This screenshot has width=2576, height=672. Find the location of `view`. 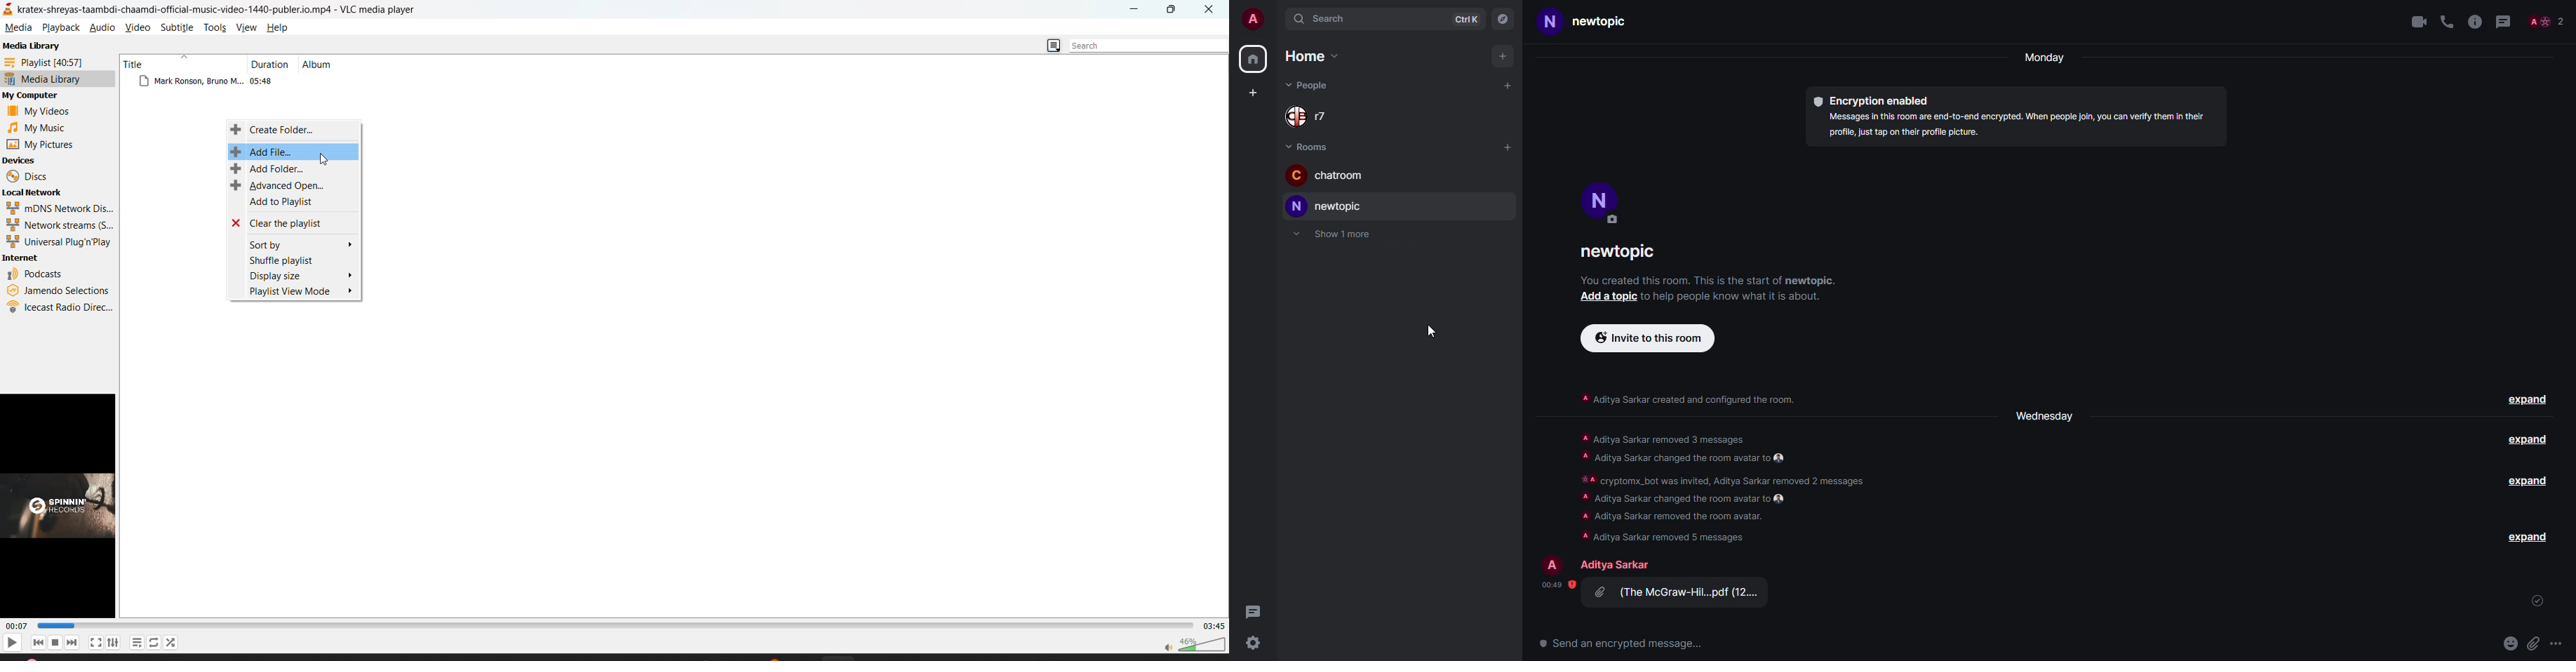

view is located at coordinates (248, 28).